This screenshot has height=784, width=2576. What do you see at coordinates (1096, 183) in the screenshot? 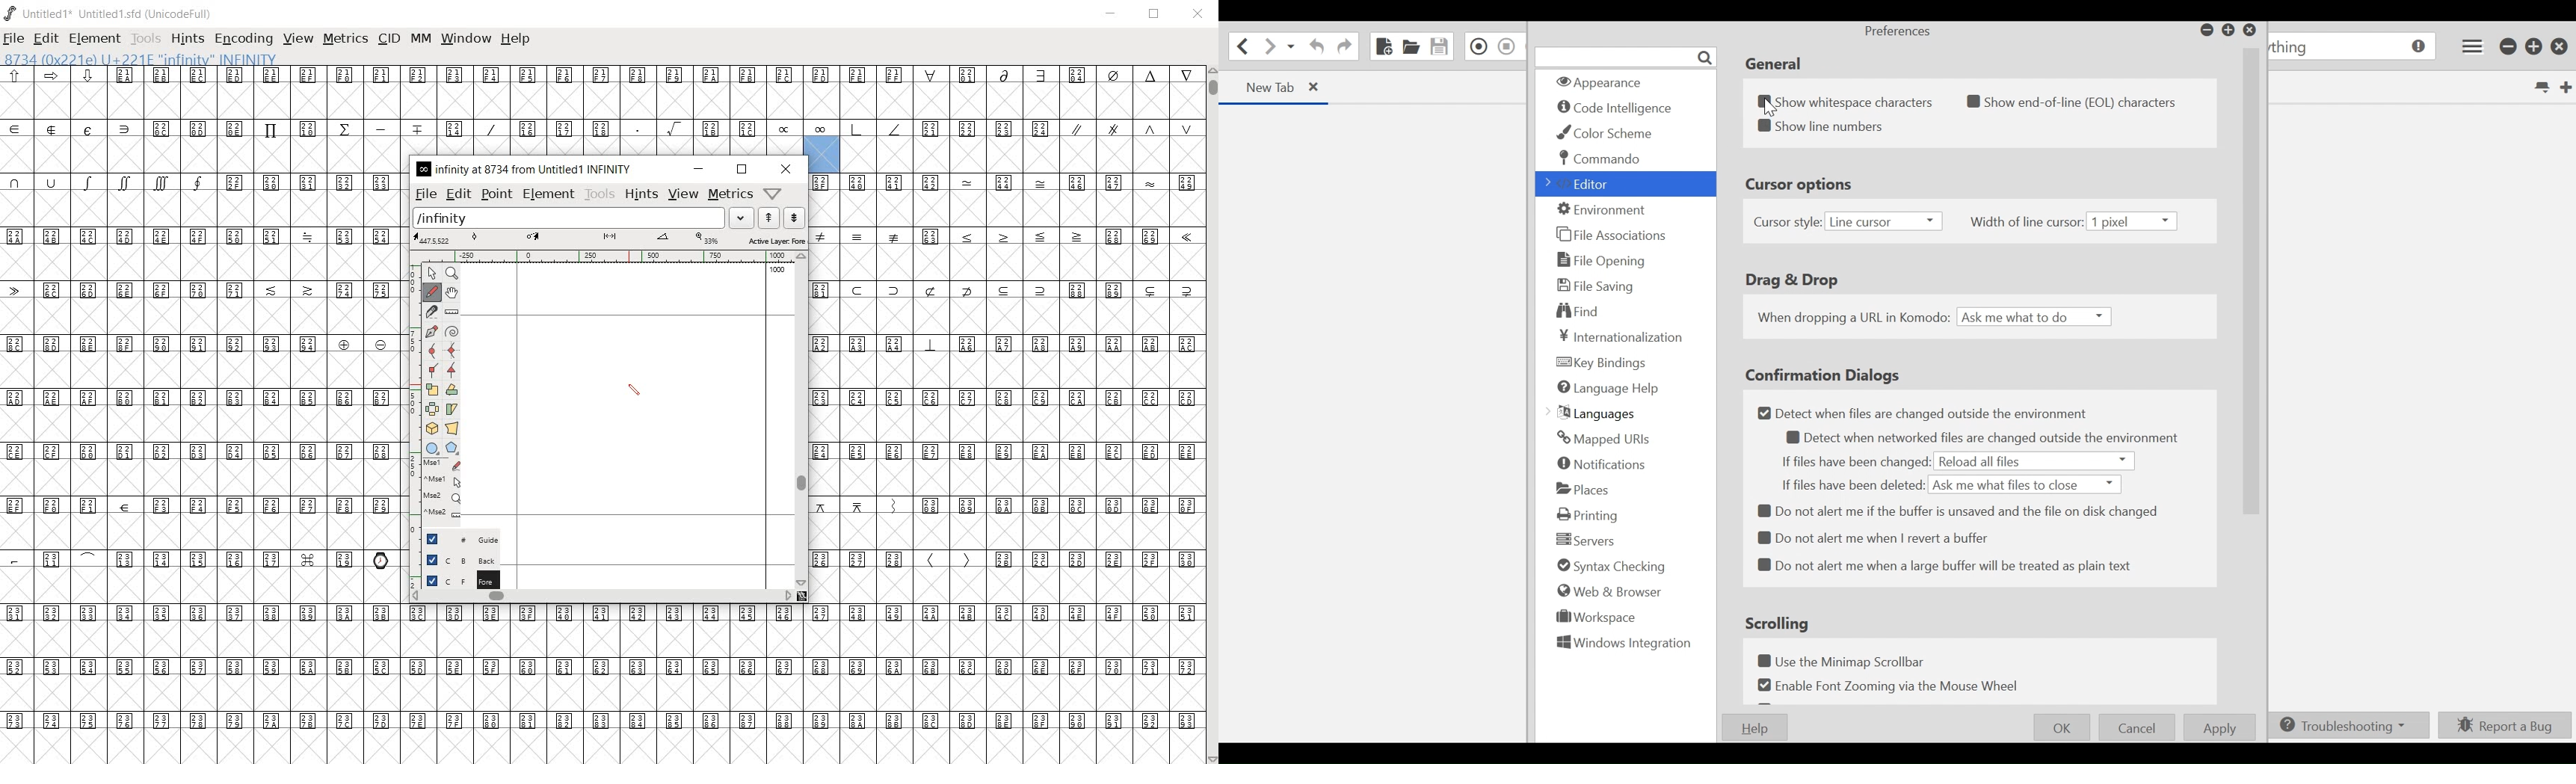
I see `Unicode code points` at bounding box center [1096, 183].